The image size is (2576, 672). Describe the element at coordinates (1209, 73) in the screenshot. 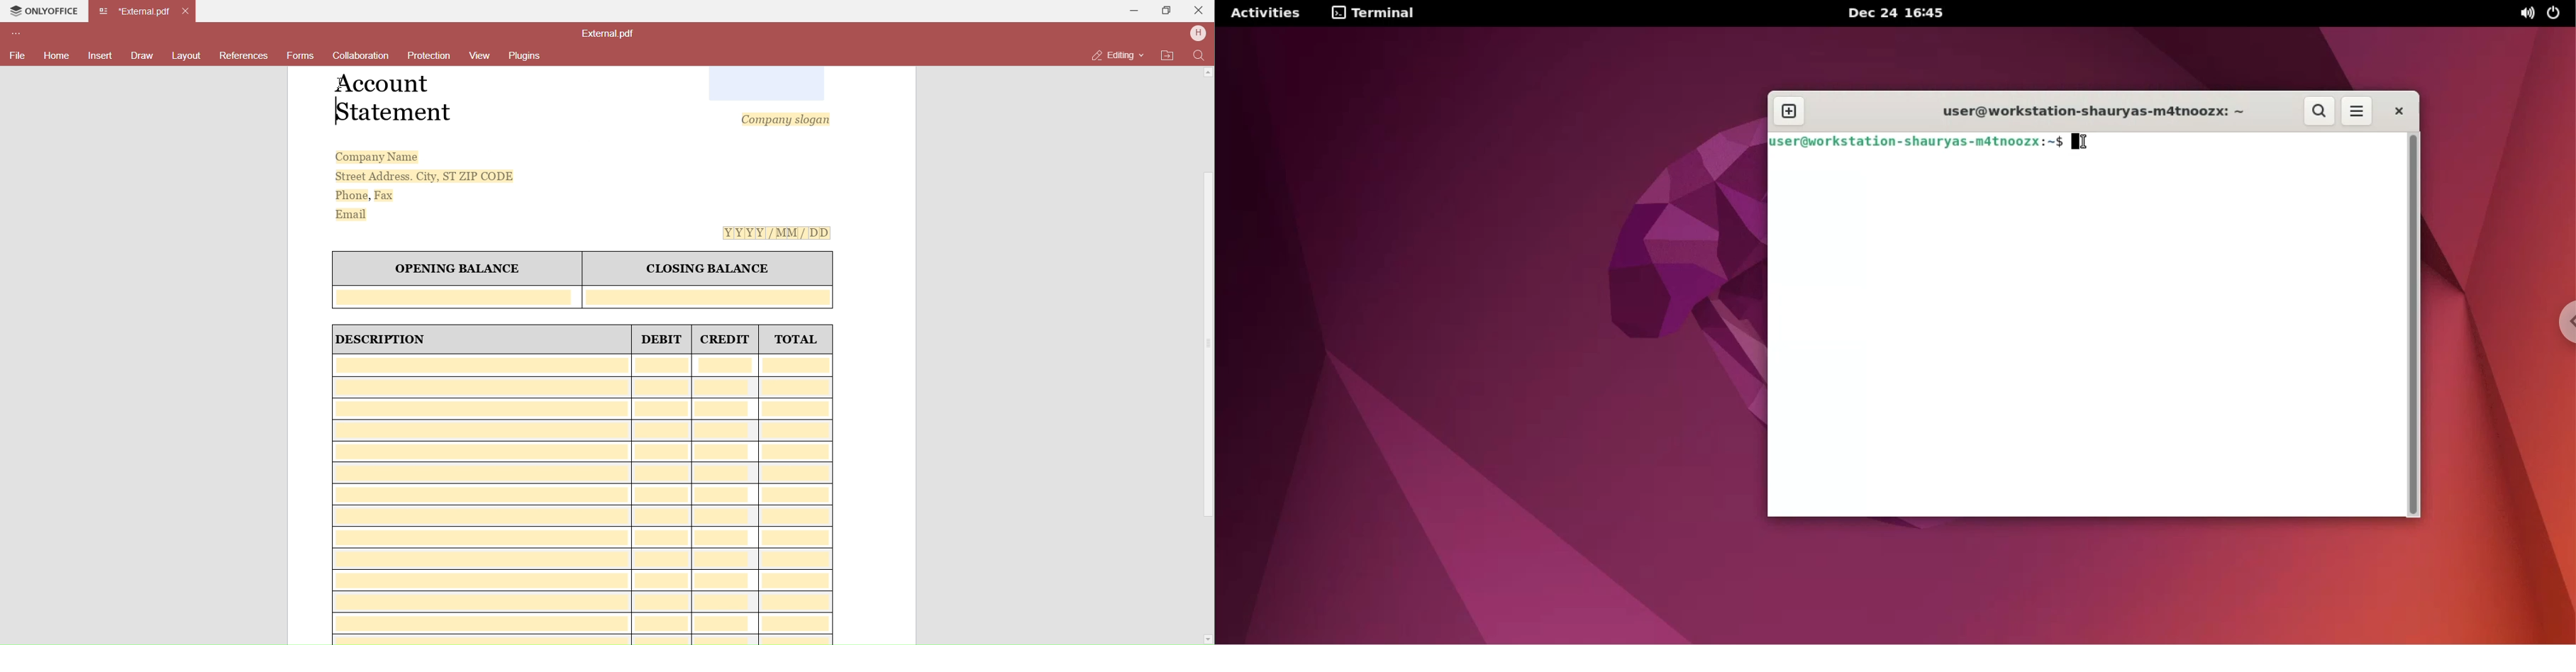

I see `Scroll Up` at that location.